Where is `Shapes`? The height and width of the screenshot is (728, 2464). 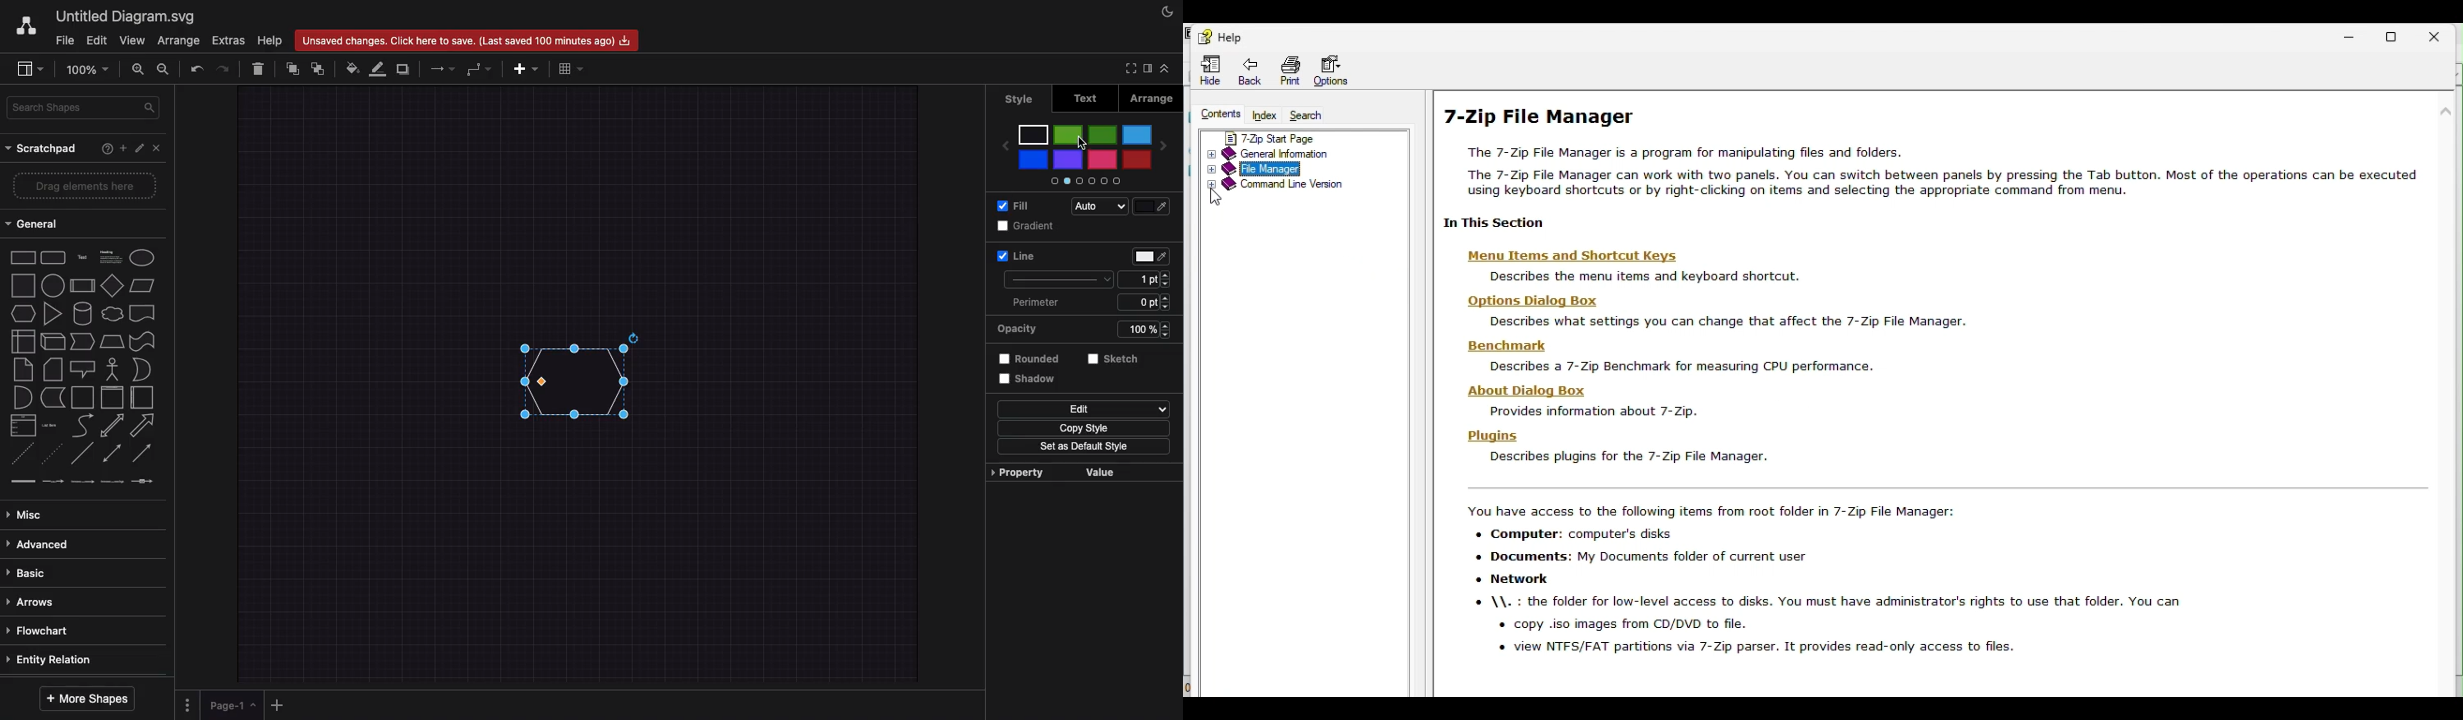 Shapes is located at coordinates (80, 367).